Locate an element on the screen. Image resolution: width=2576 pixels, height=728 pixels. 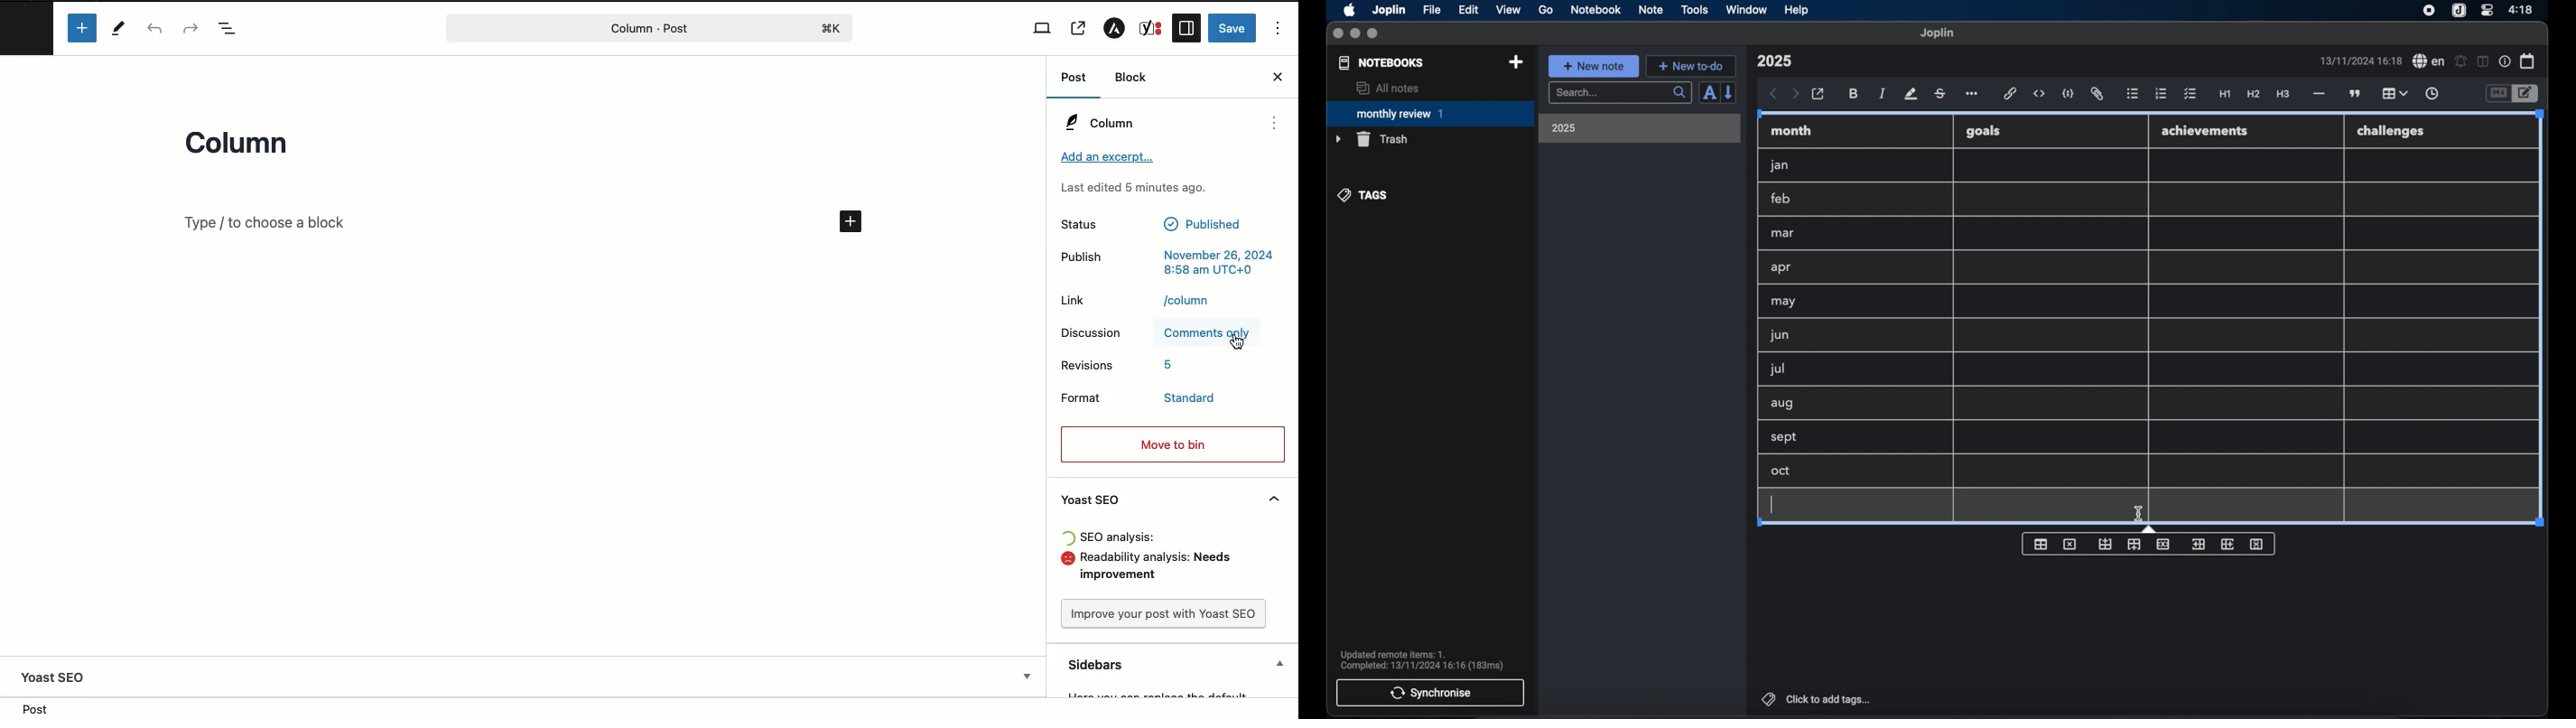
new notebook is located at coordinates (1515, 63).